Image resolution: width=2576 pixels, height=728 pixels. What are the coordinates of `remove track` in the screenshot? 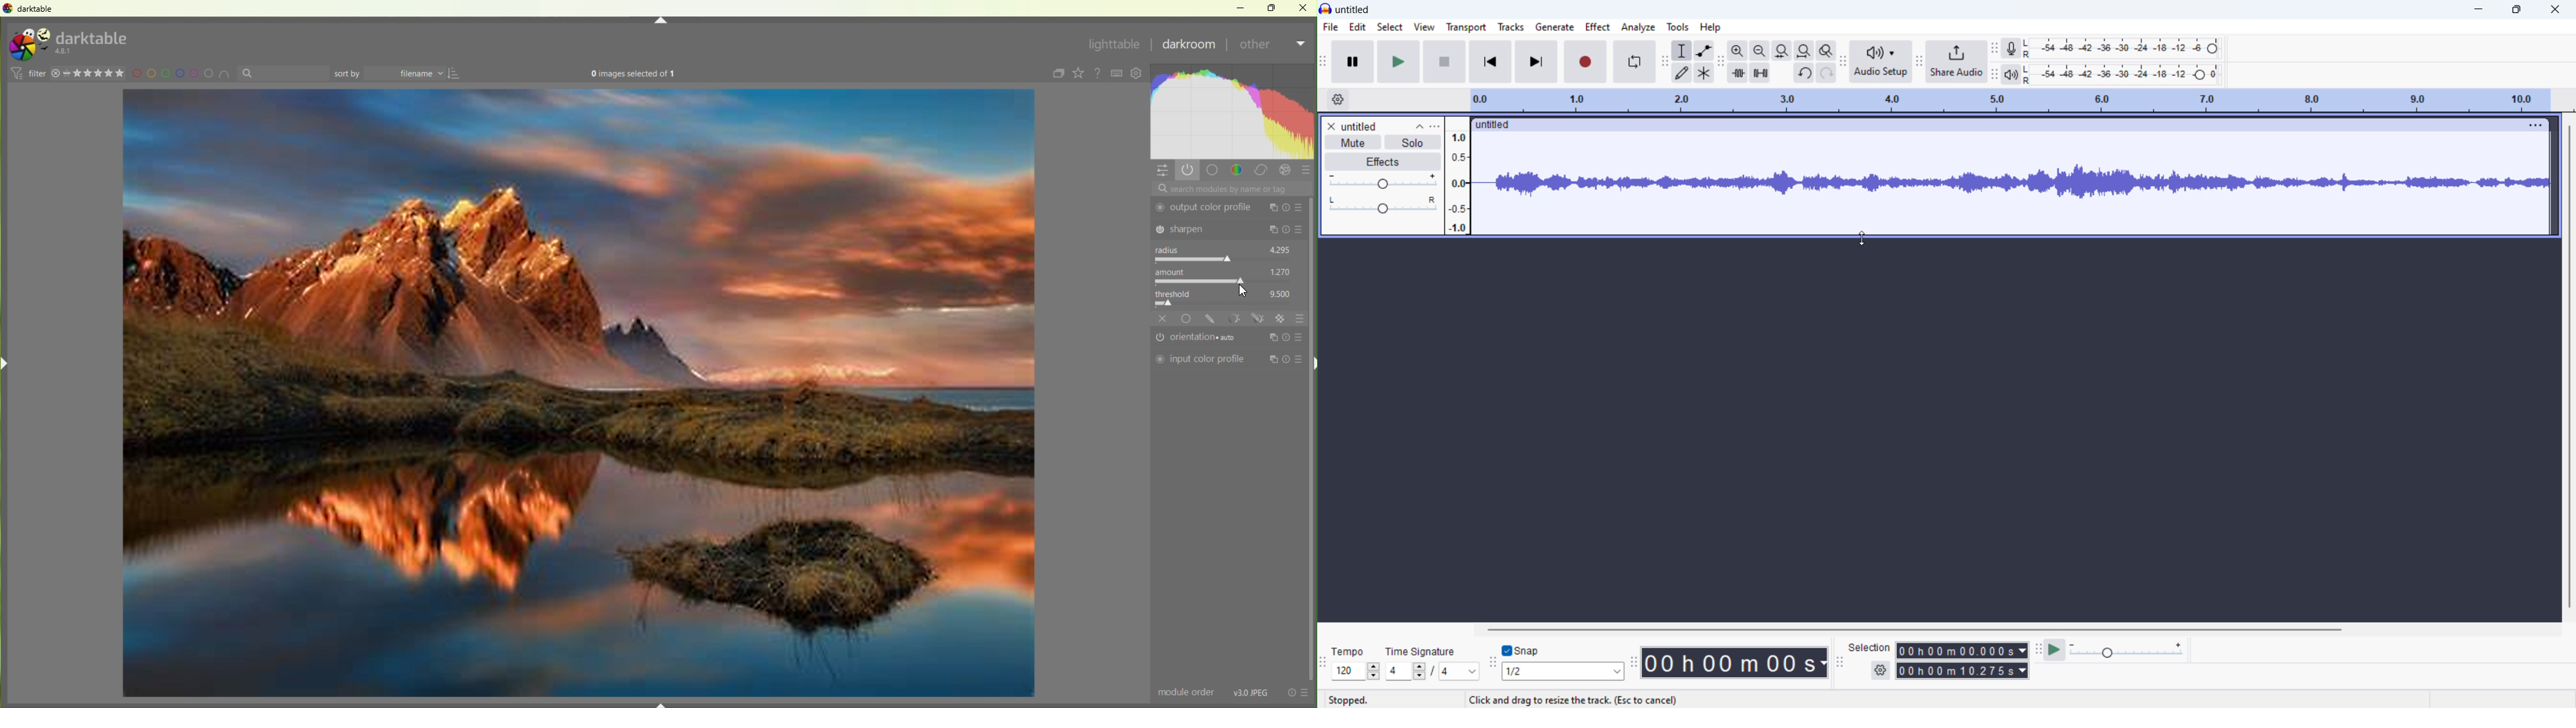 It's located at (1330, 125).